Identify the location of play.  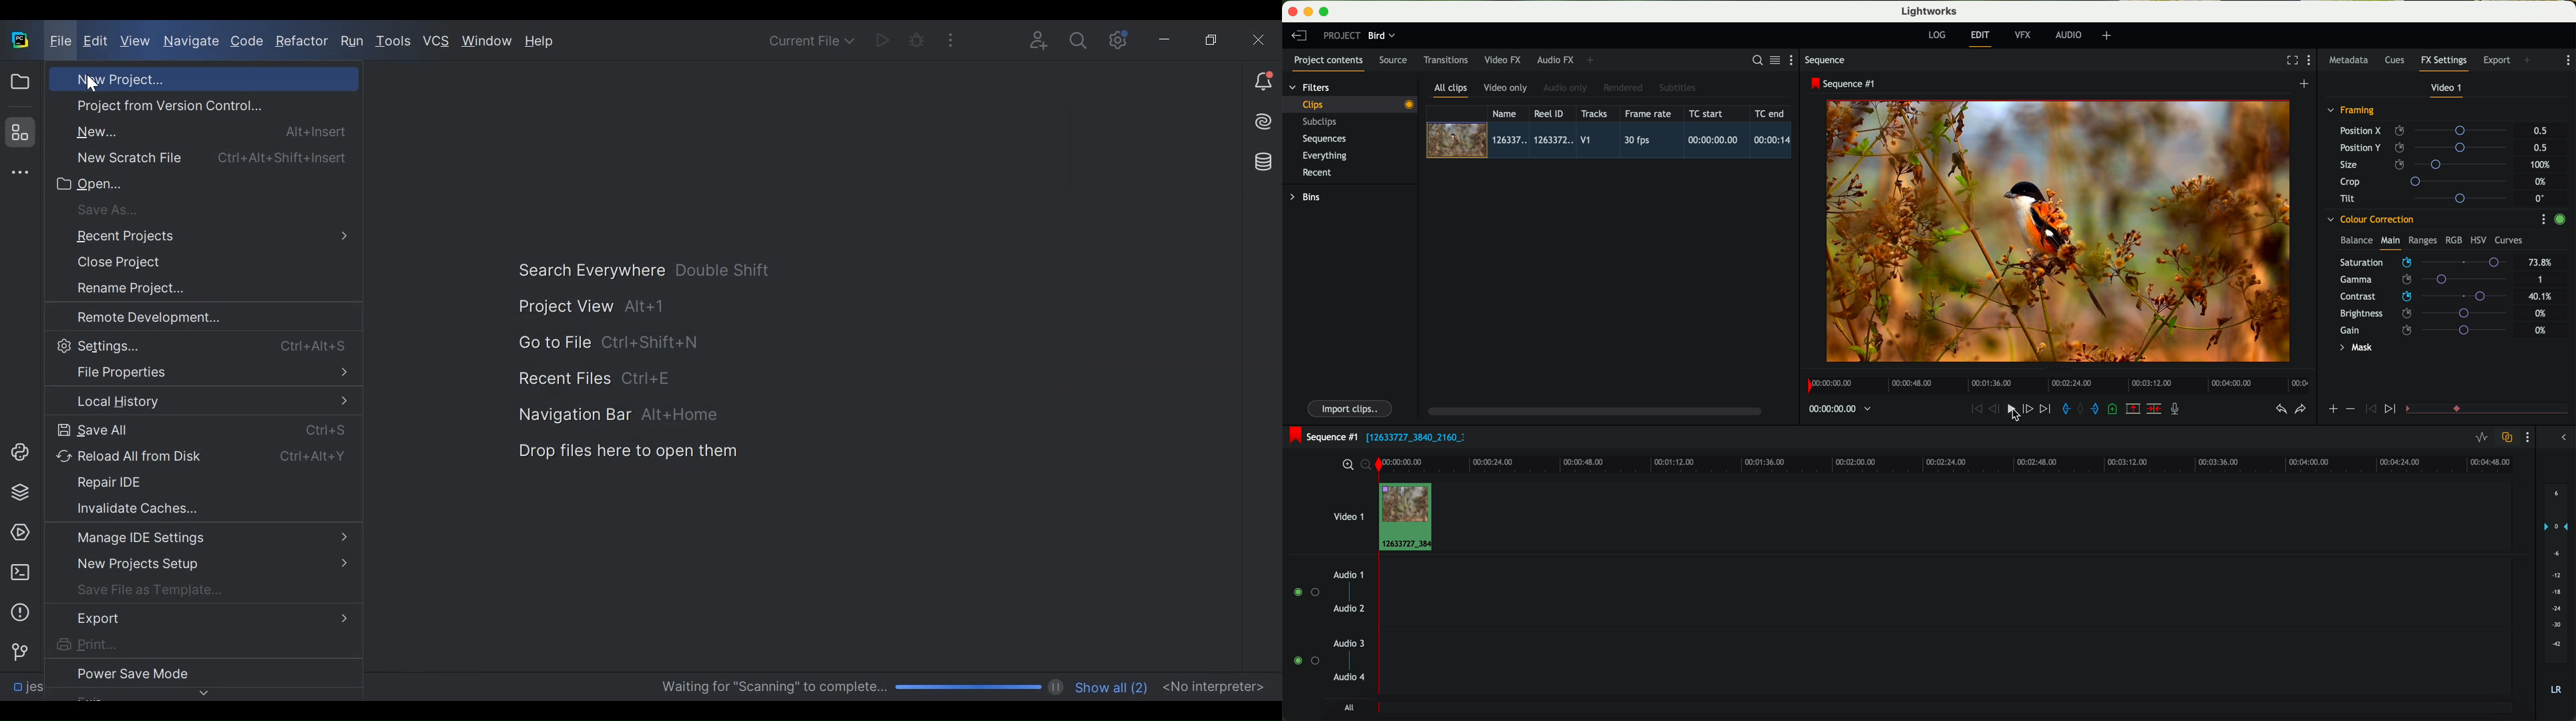
(2010, 408).